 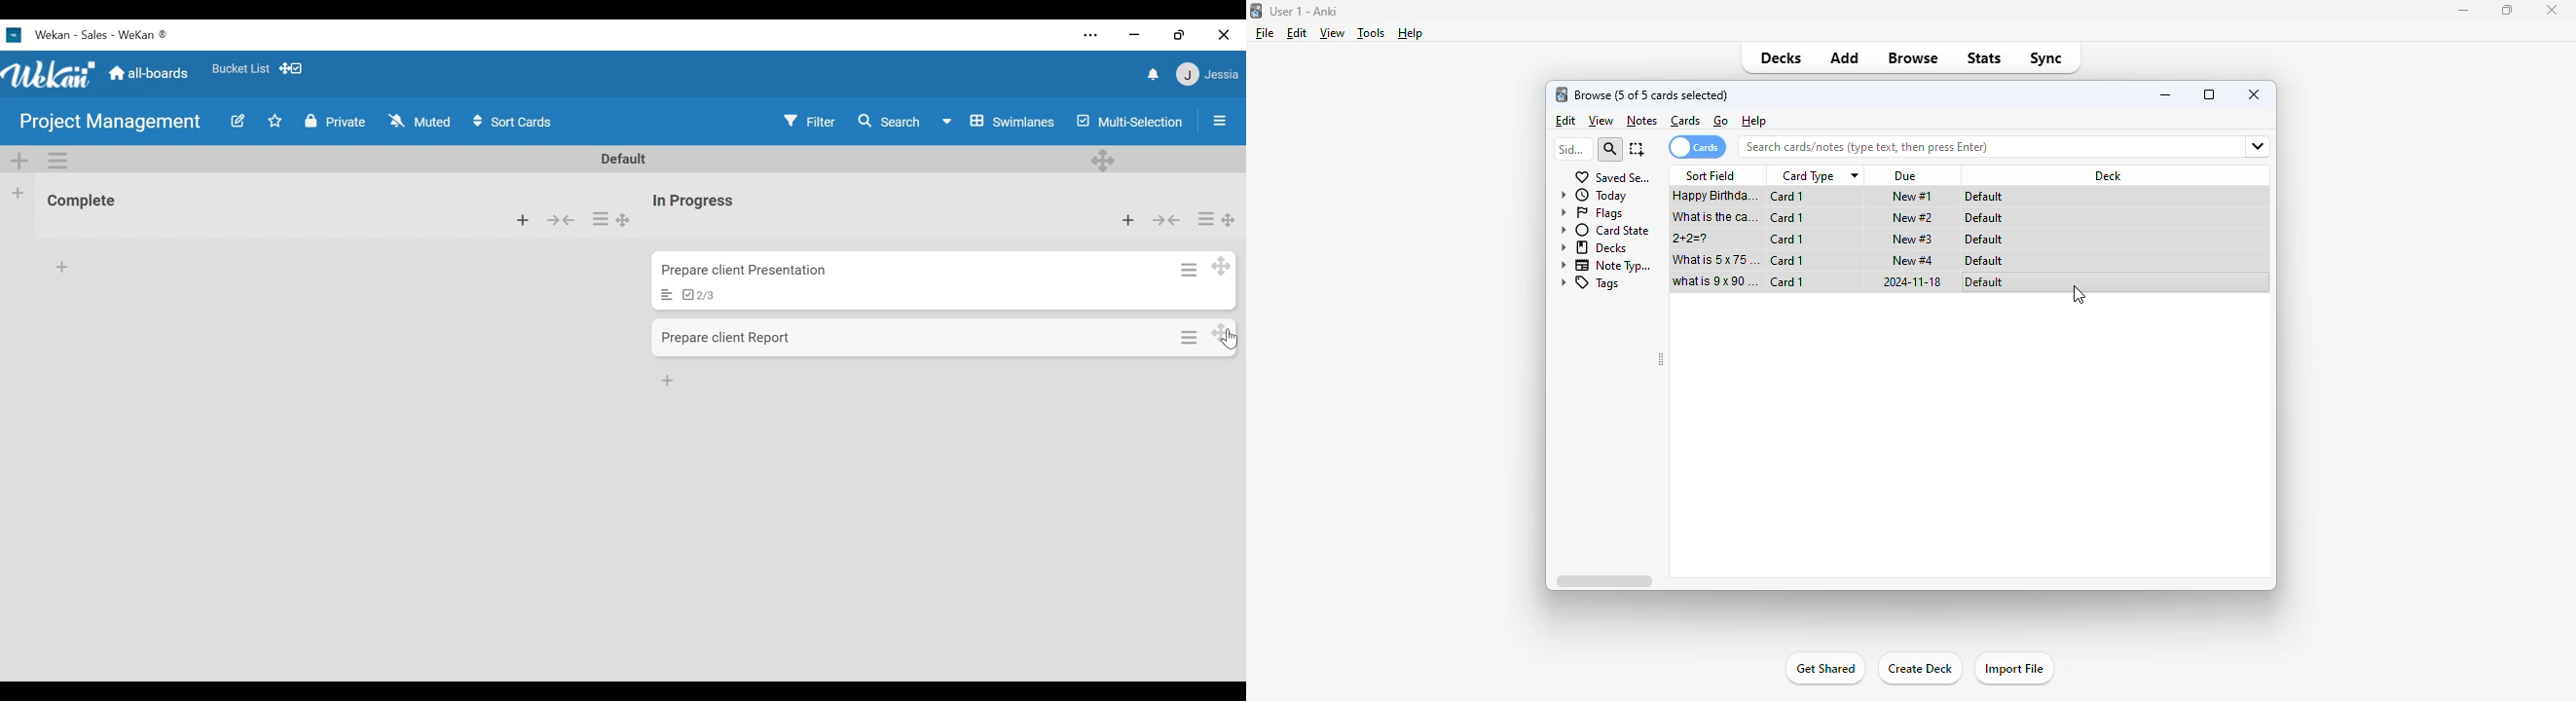 I want to click on today, so click(x=1593, y=196).